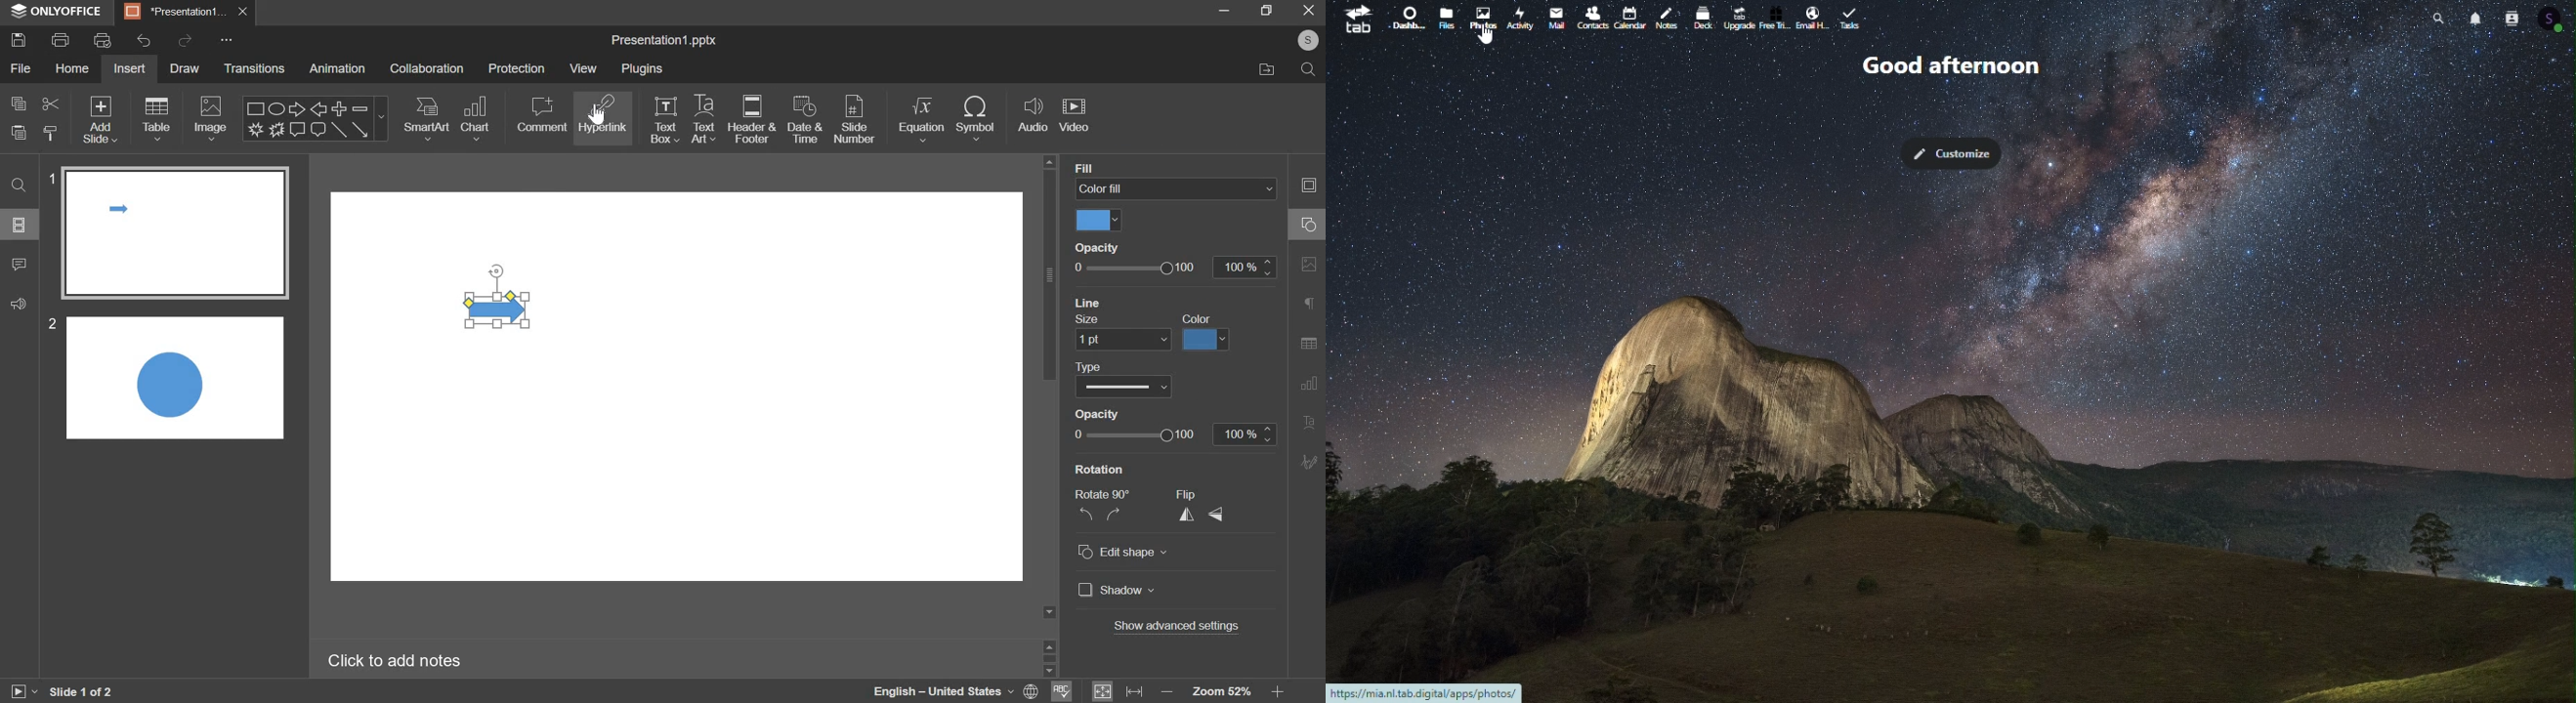 This screenshot has height=728, width=2576. Describe the element at coordinates (55, 13) in the screenshot. I see `ONLYOFFICE` at that location.